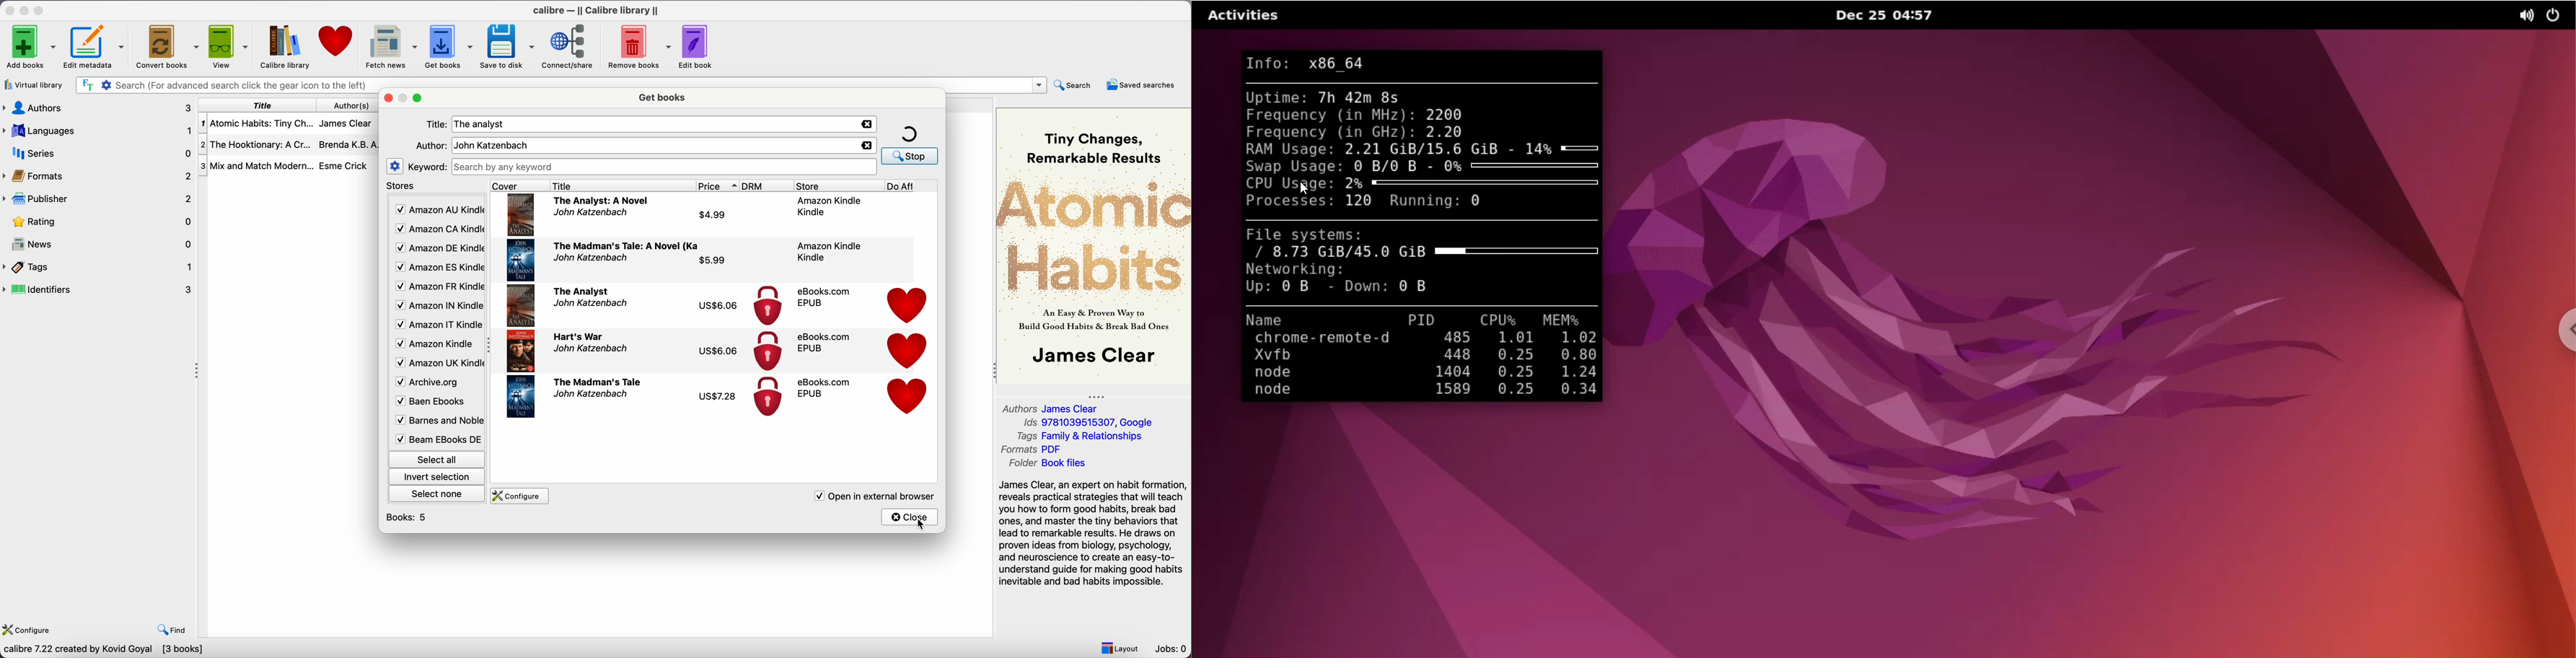  Describe the element at coordinates (718, 306) in the screenshot. I see `US$6.06` at that location.